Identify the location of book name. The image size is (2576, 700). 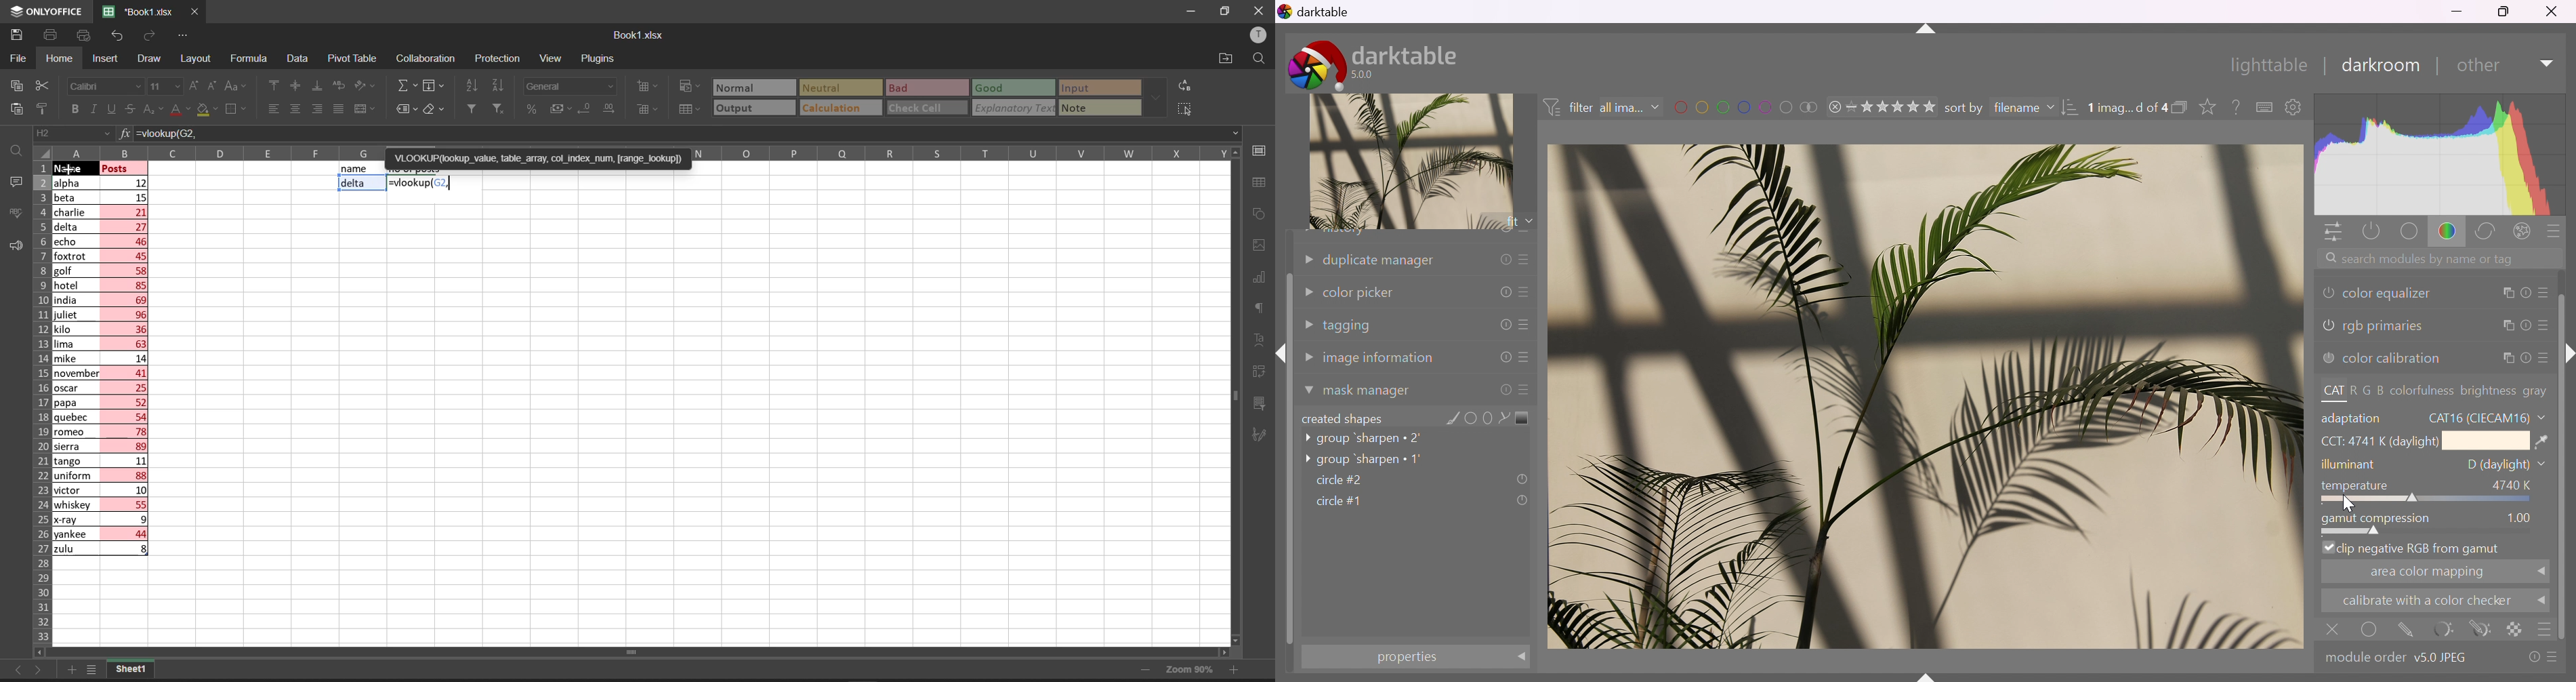
(637, 35).